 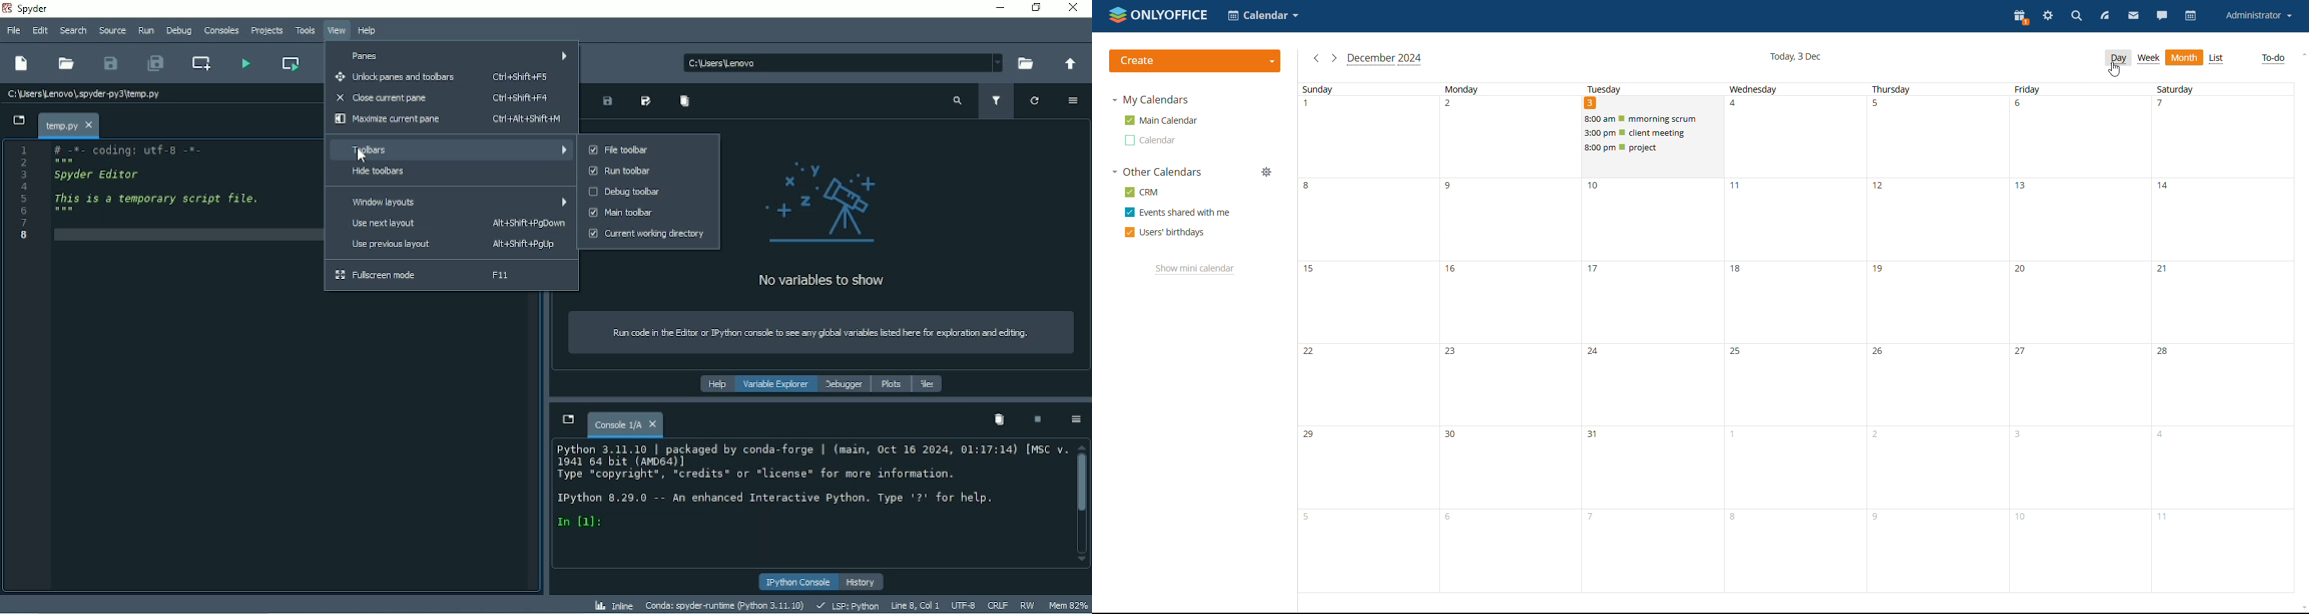 What do you see at coordinates (777, 385) in the screenshot?
I see `Variable explorer` at bounding box center [777, 385].